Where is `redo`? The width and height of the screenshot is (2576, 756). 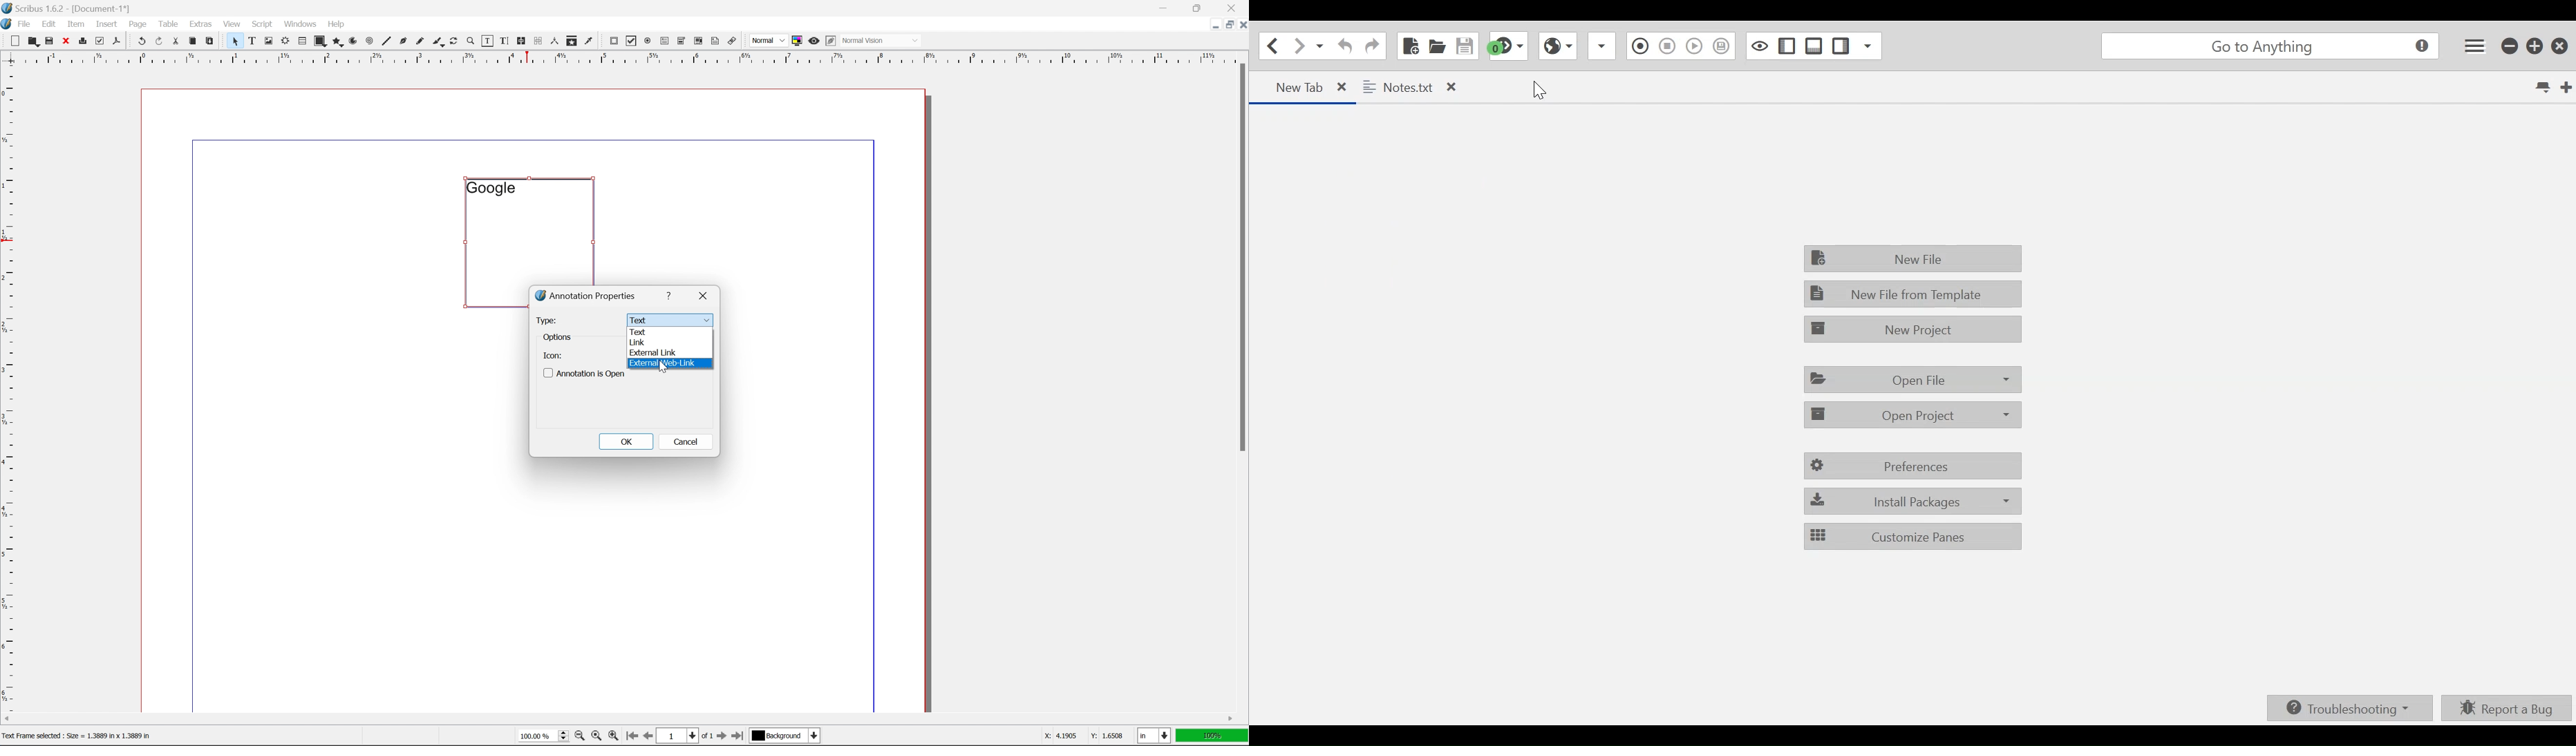 redo is located at coordinates (160, 42).